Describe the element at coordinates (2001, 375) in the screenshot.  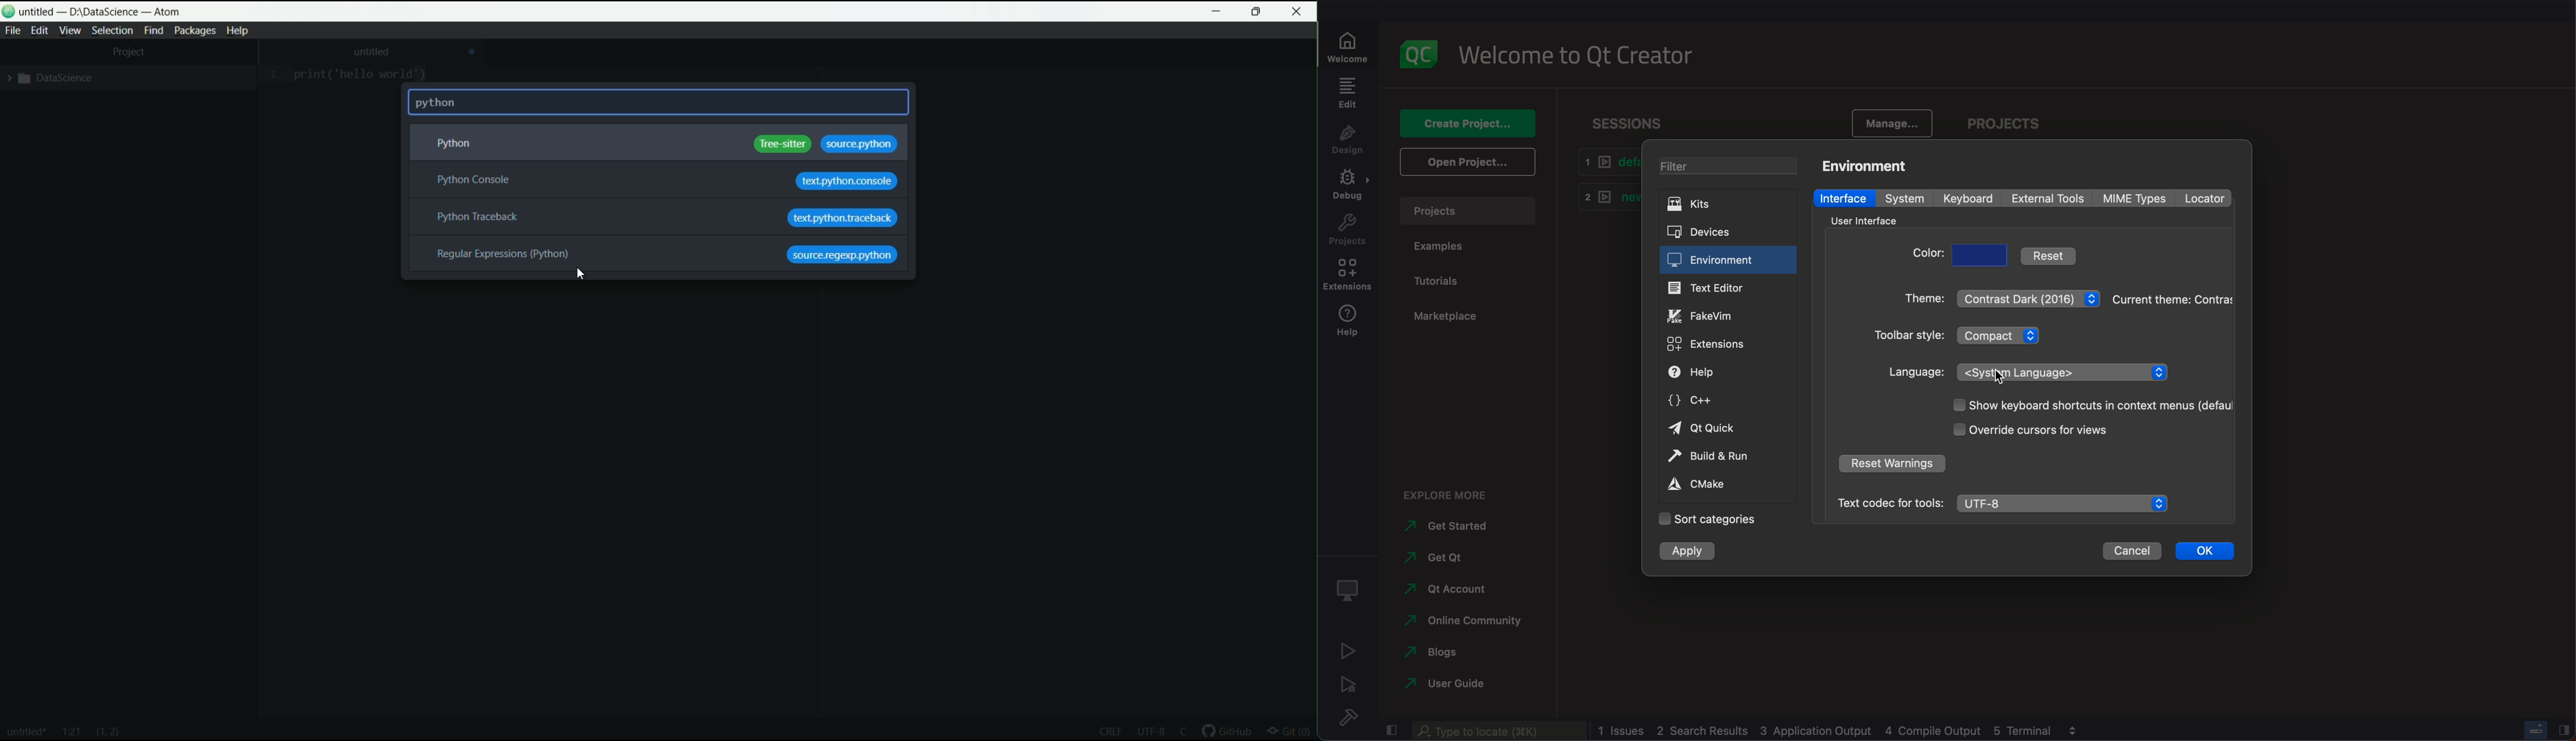
I see `cursor` at that location.